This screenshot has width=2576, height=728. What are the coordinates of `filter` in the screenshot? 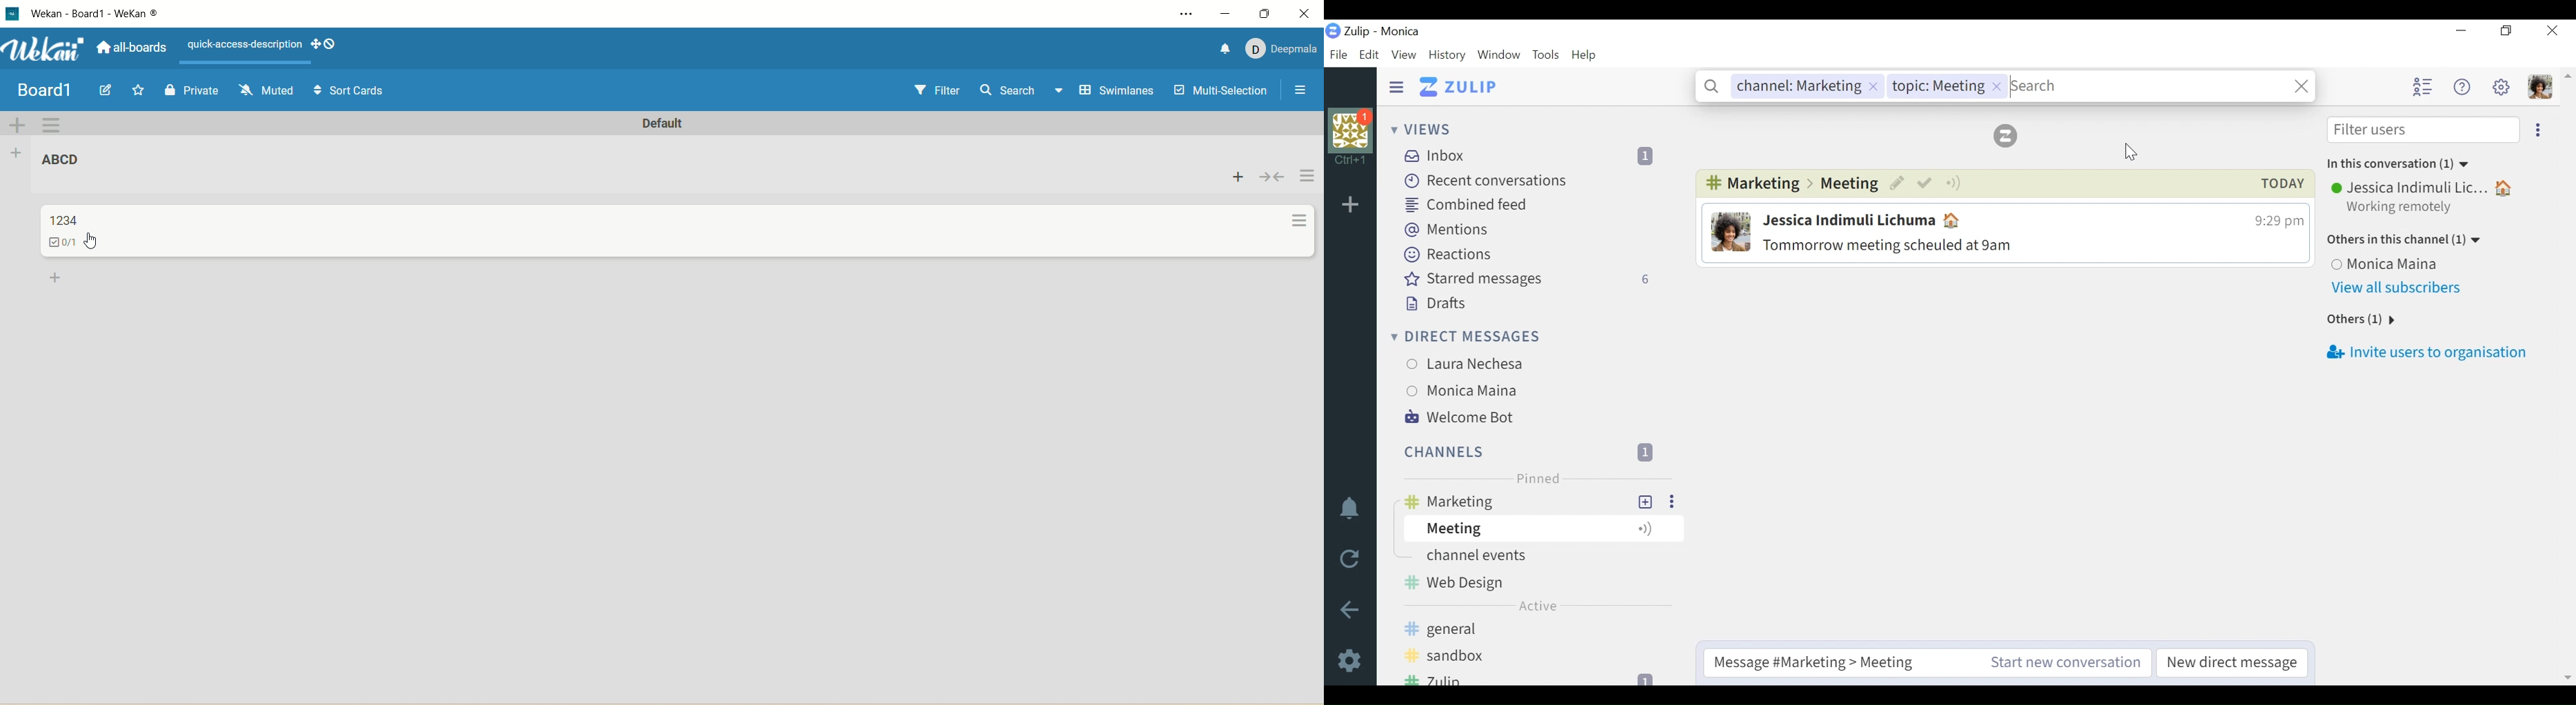 It's located at (932, 90).